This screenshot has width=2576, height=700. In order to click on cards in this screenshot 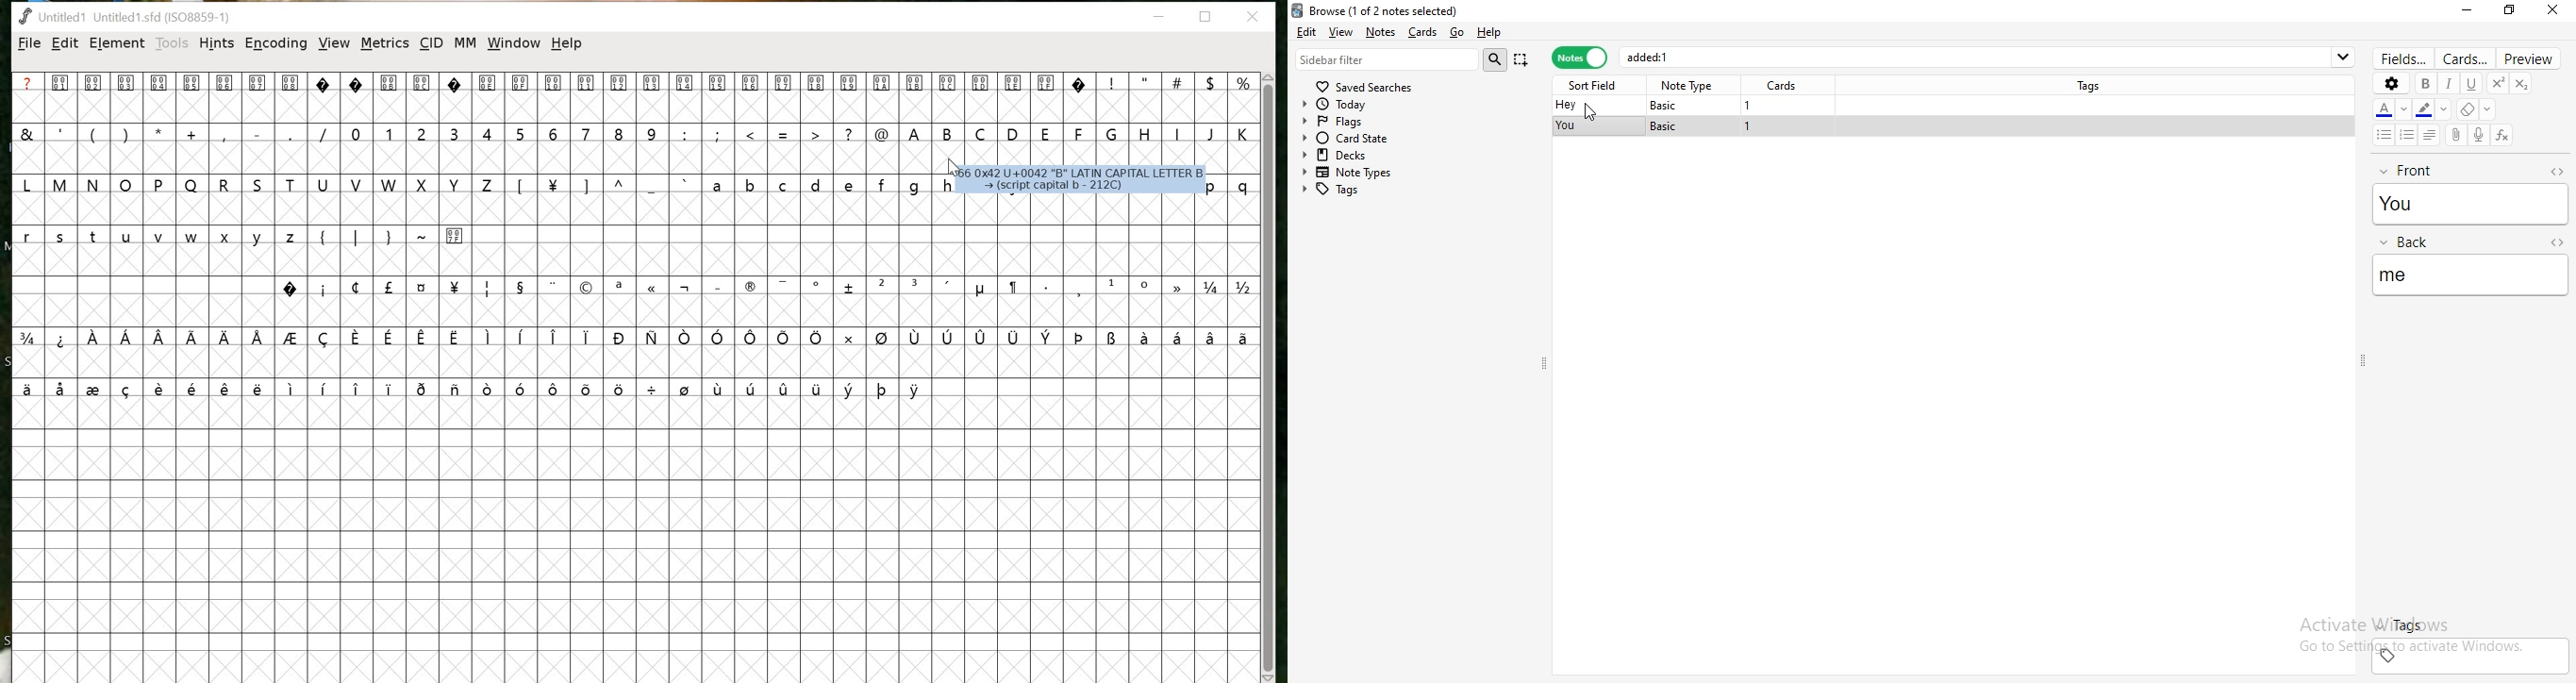, I will do `click(1786, 86)`.